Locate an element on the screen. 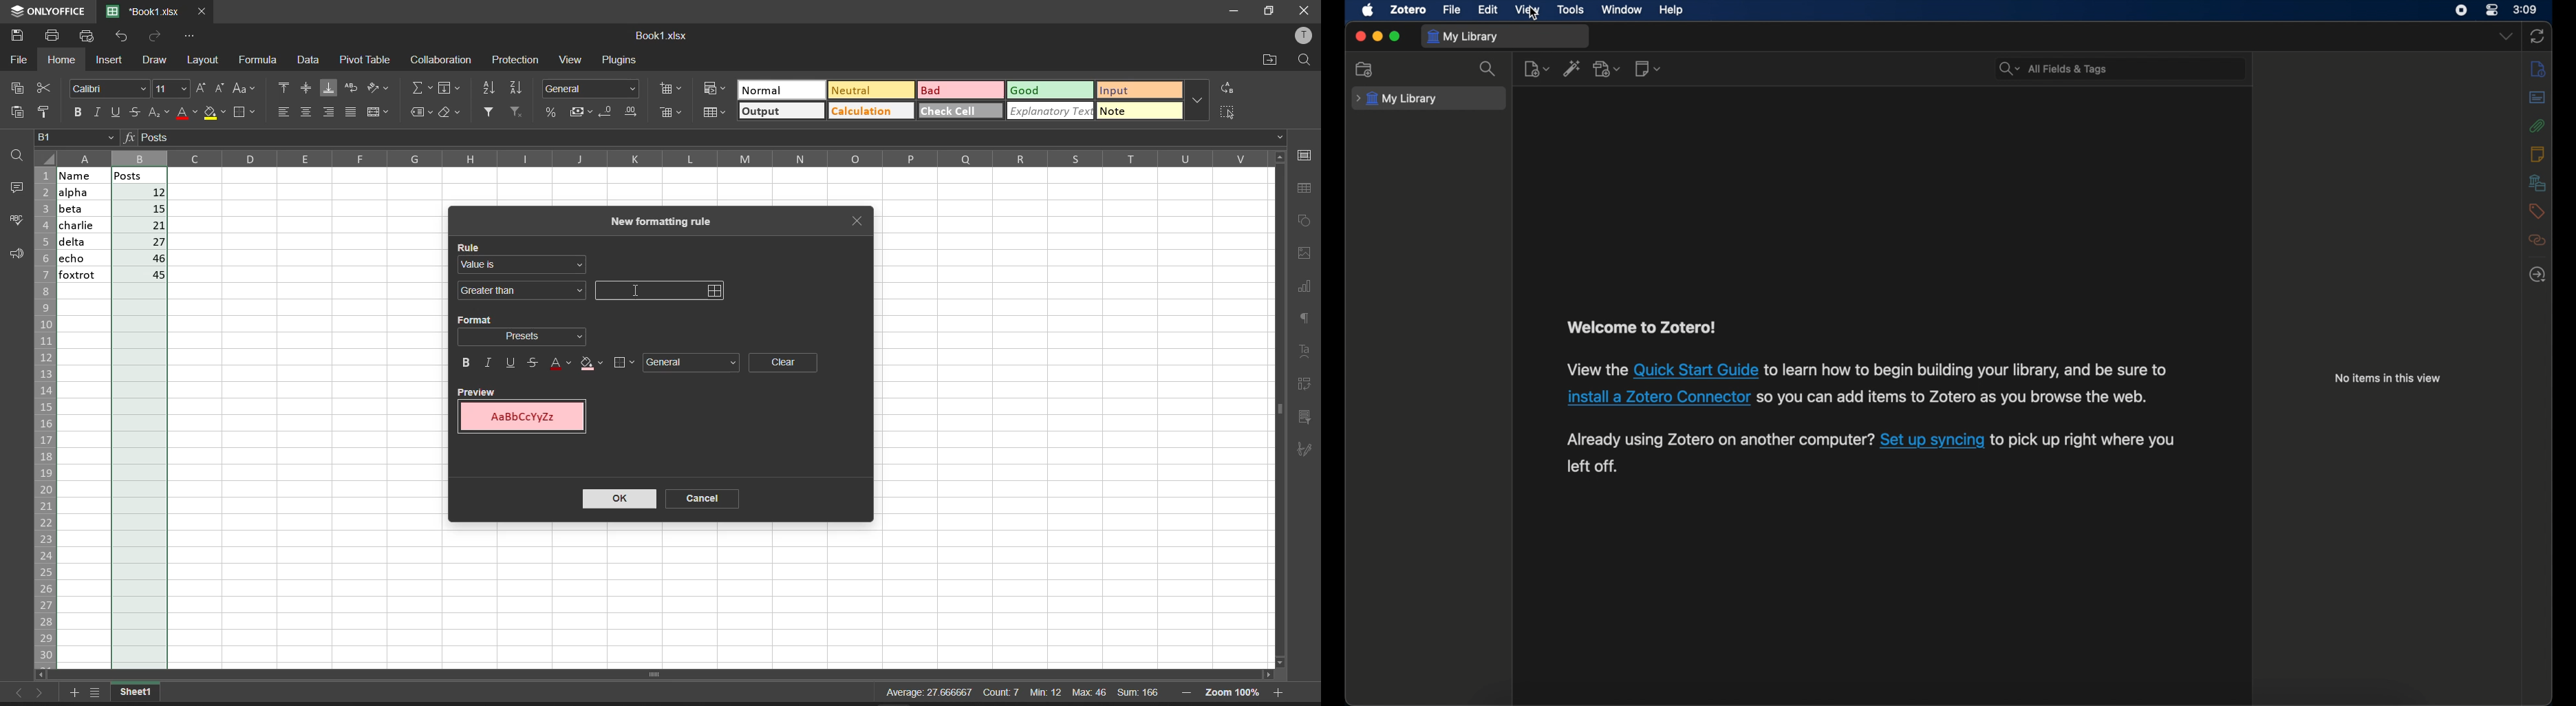 Image resolution: width=2576 pixels, height=728 pixels. scroll up is located at coordinates (1280, 159).